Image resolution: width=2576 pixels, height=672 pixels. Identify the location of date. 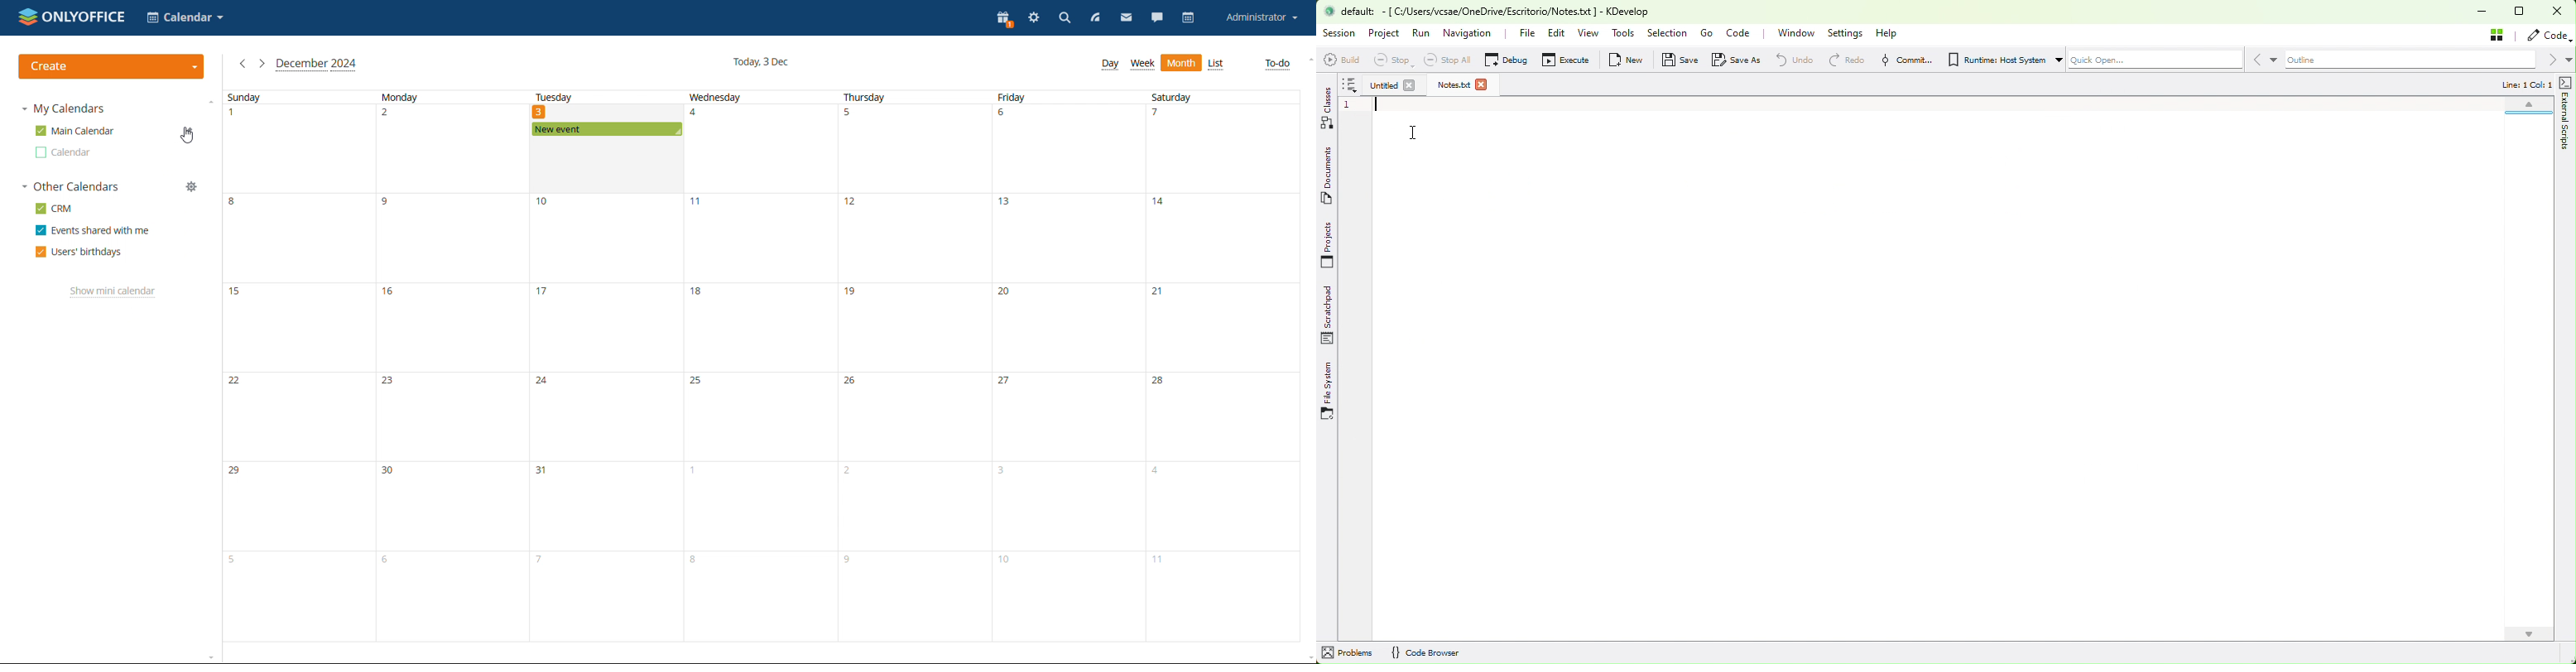
(450, 595).